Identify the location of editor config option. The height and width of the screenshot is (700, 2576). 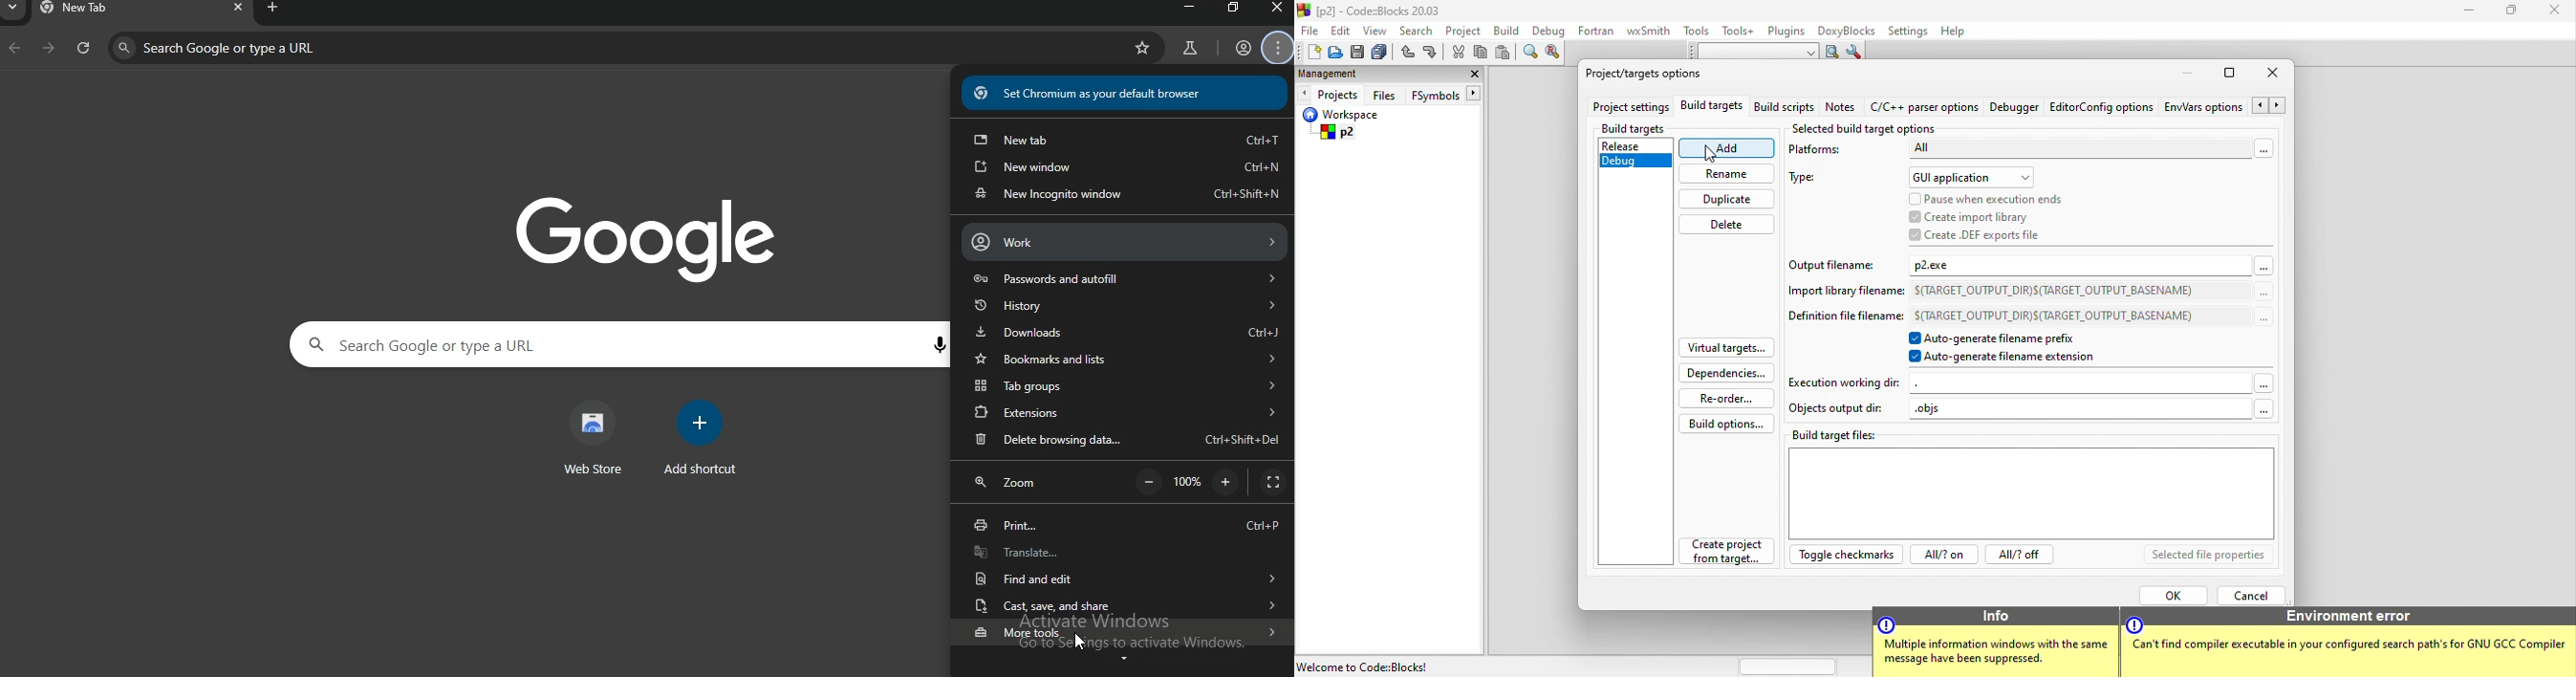
(2104, 105).